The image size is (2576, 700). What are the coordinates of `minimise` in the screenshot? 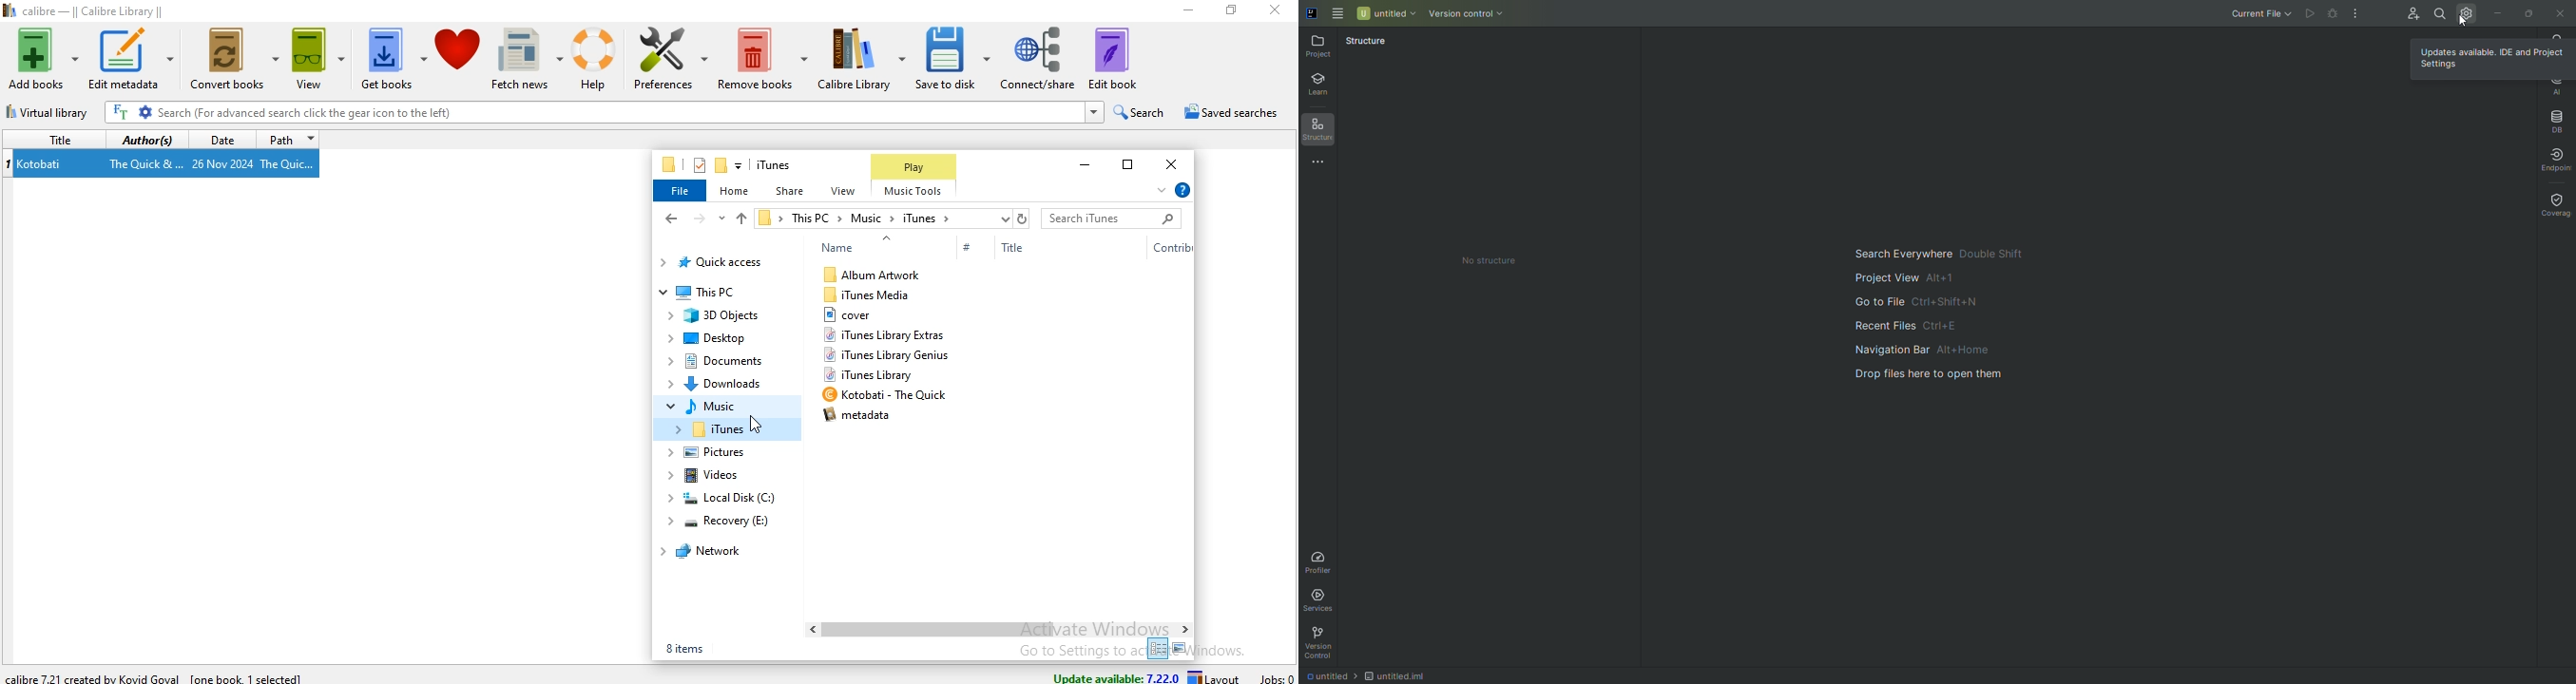 It's located at (1181, 12).